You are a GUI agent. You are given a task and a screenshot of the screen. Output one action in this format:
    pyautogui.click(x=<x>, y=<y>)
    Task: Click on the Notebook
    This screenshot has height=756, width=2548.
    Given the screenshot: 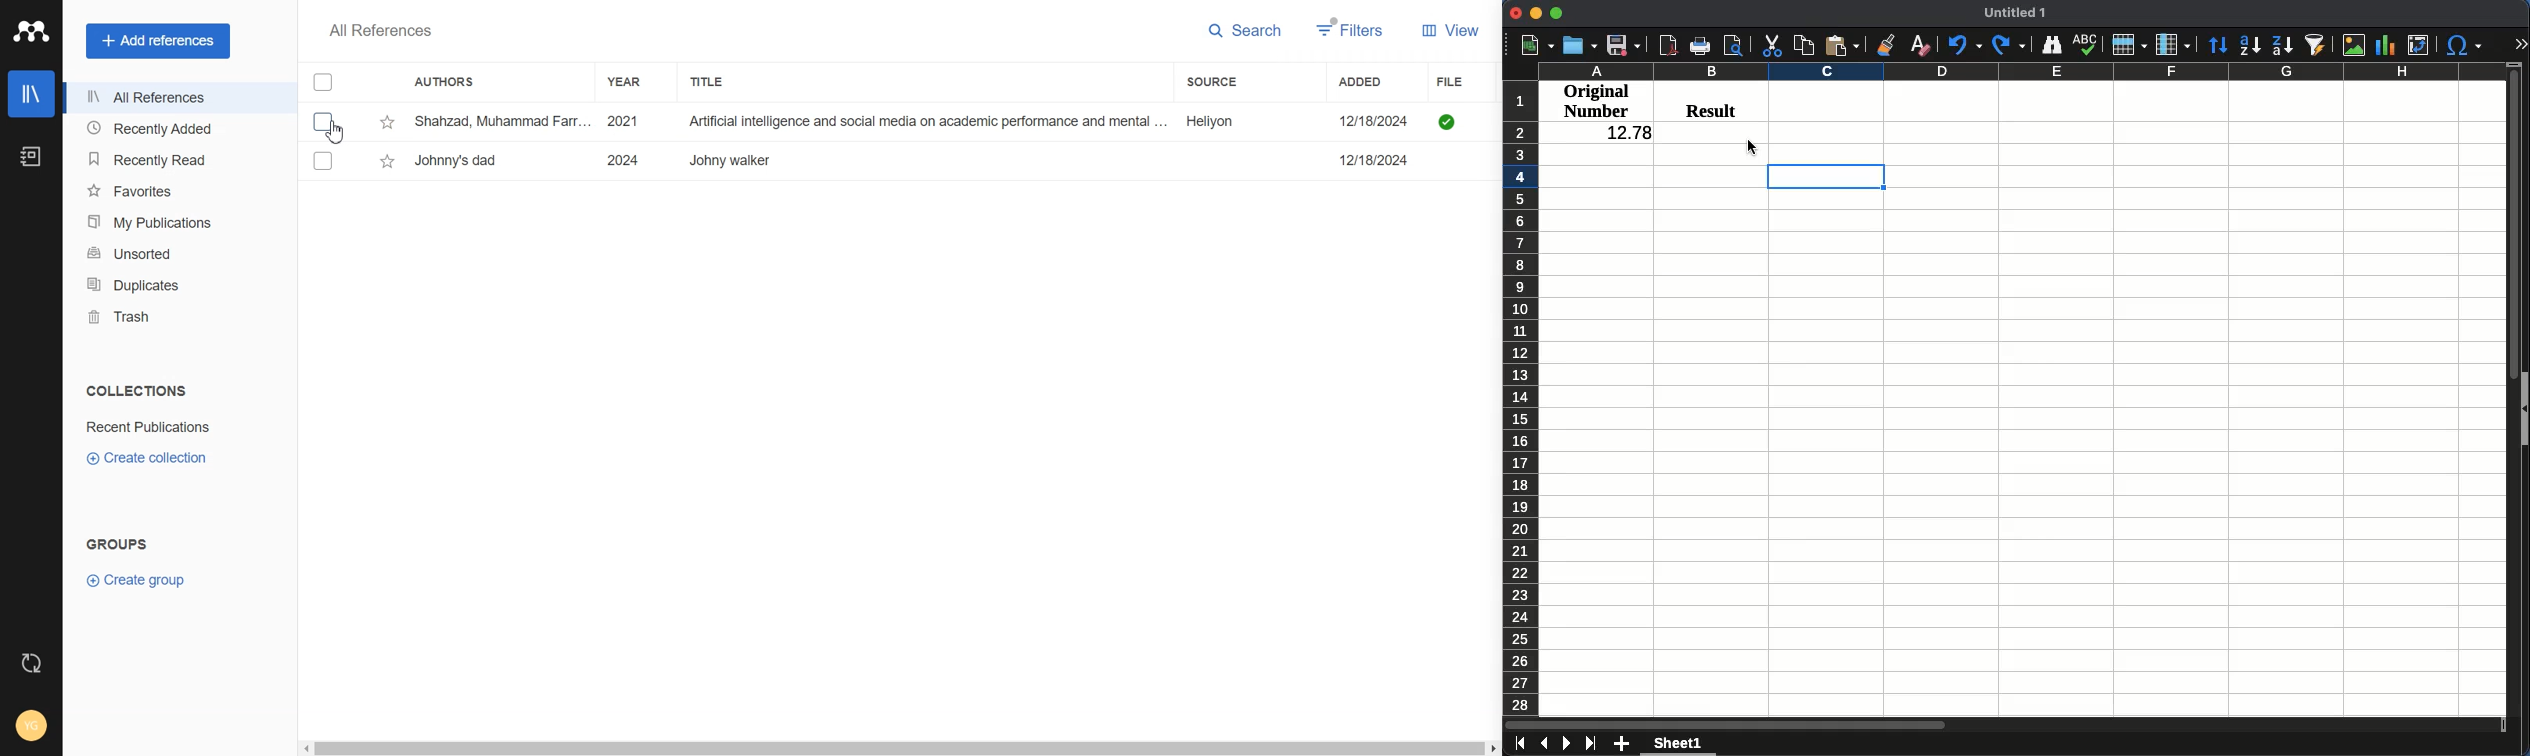 What is the action you would take?
    pyautogui.click(x=31, y=157)
    